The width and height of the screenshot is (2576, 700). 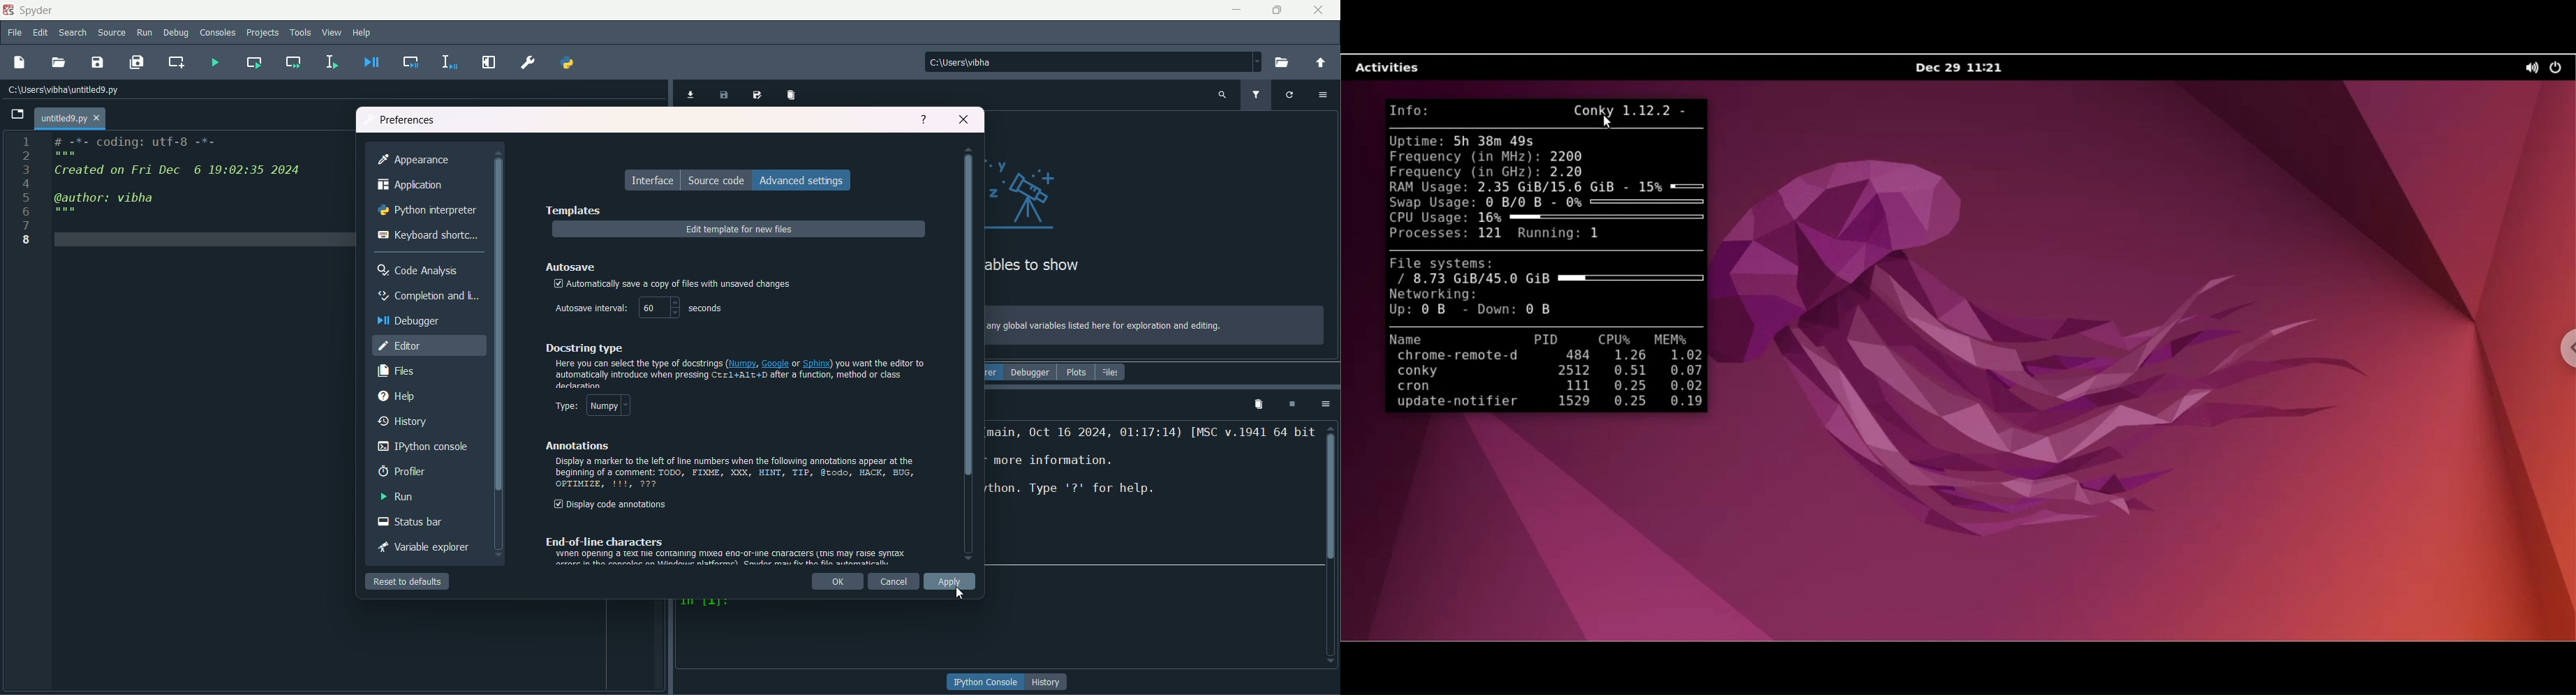 What do you see at coordinates (572, 209) in the screenshot?
I see `templates` at bounding box center [572, 209].